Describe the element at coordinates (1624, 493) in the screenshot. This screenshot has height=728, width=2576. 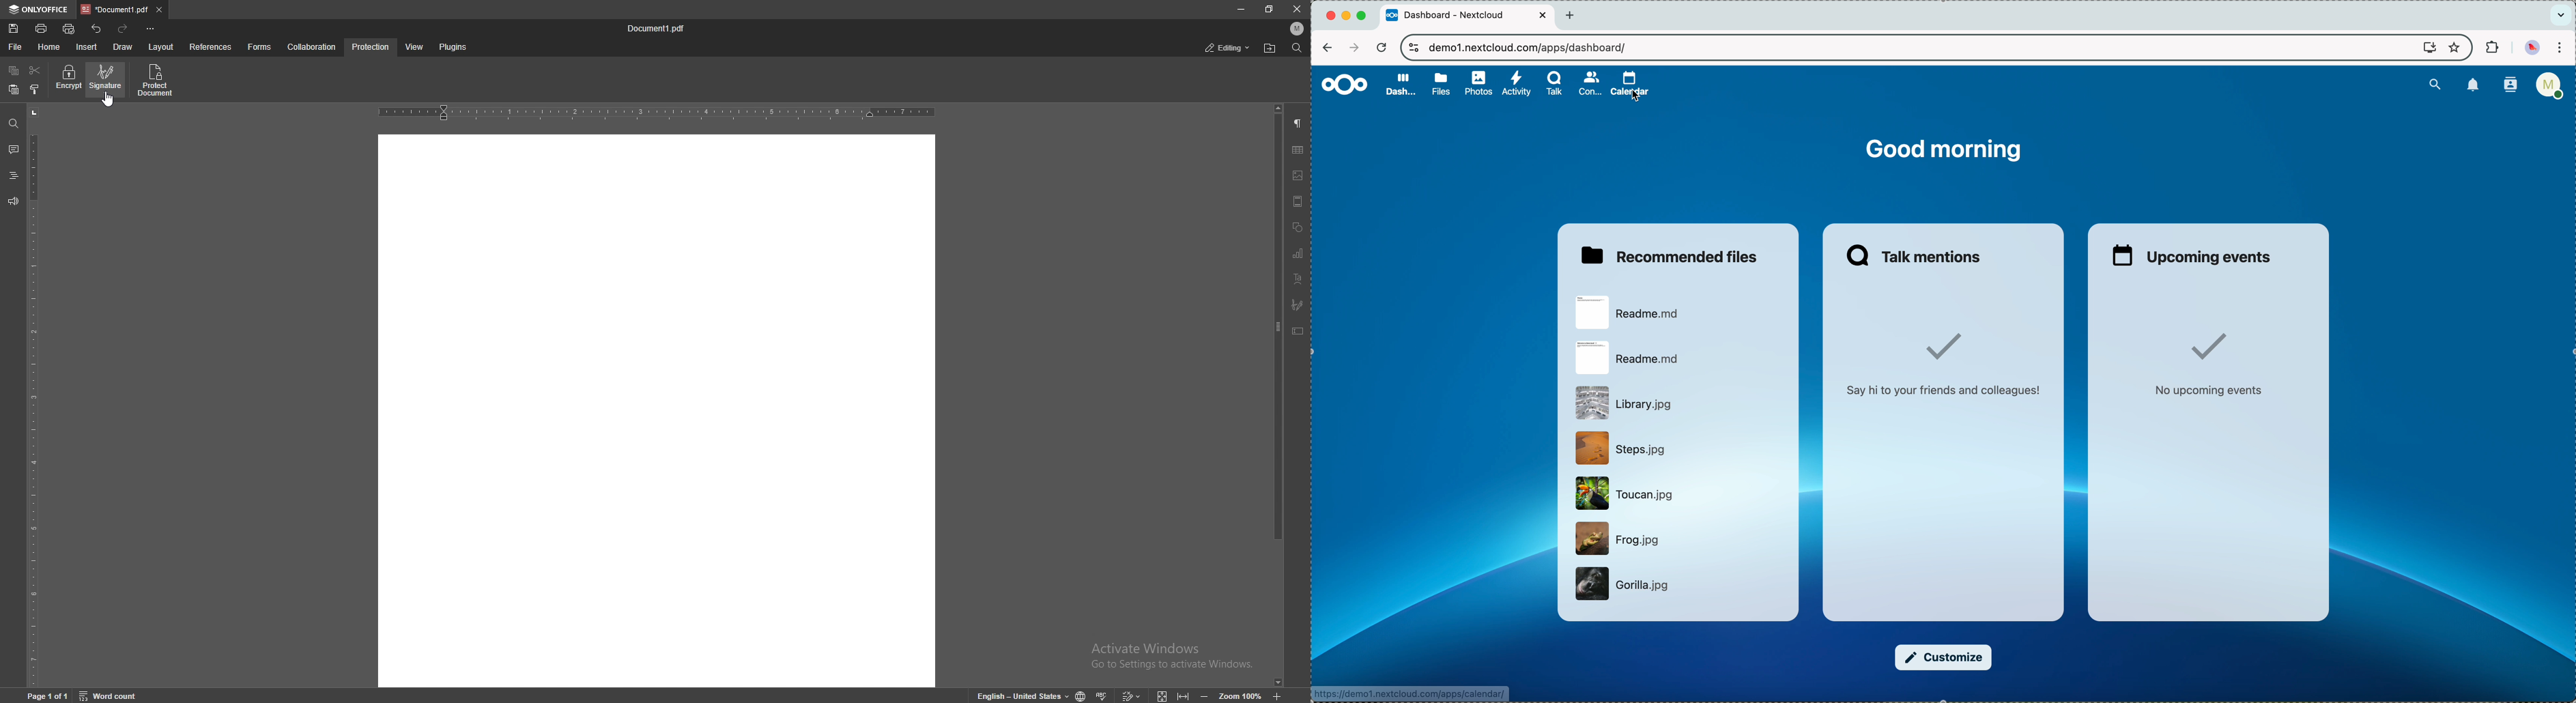
I see `file` at that location.